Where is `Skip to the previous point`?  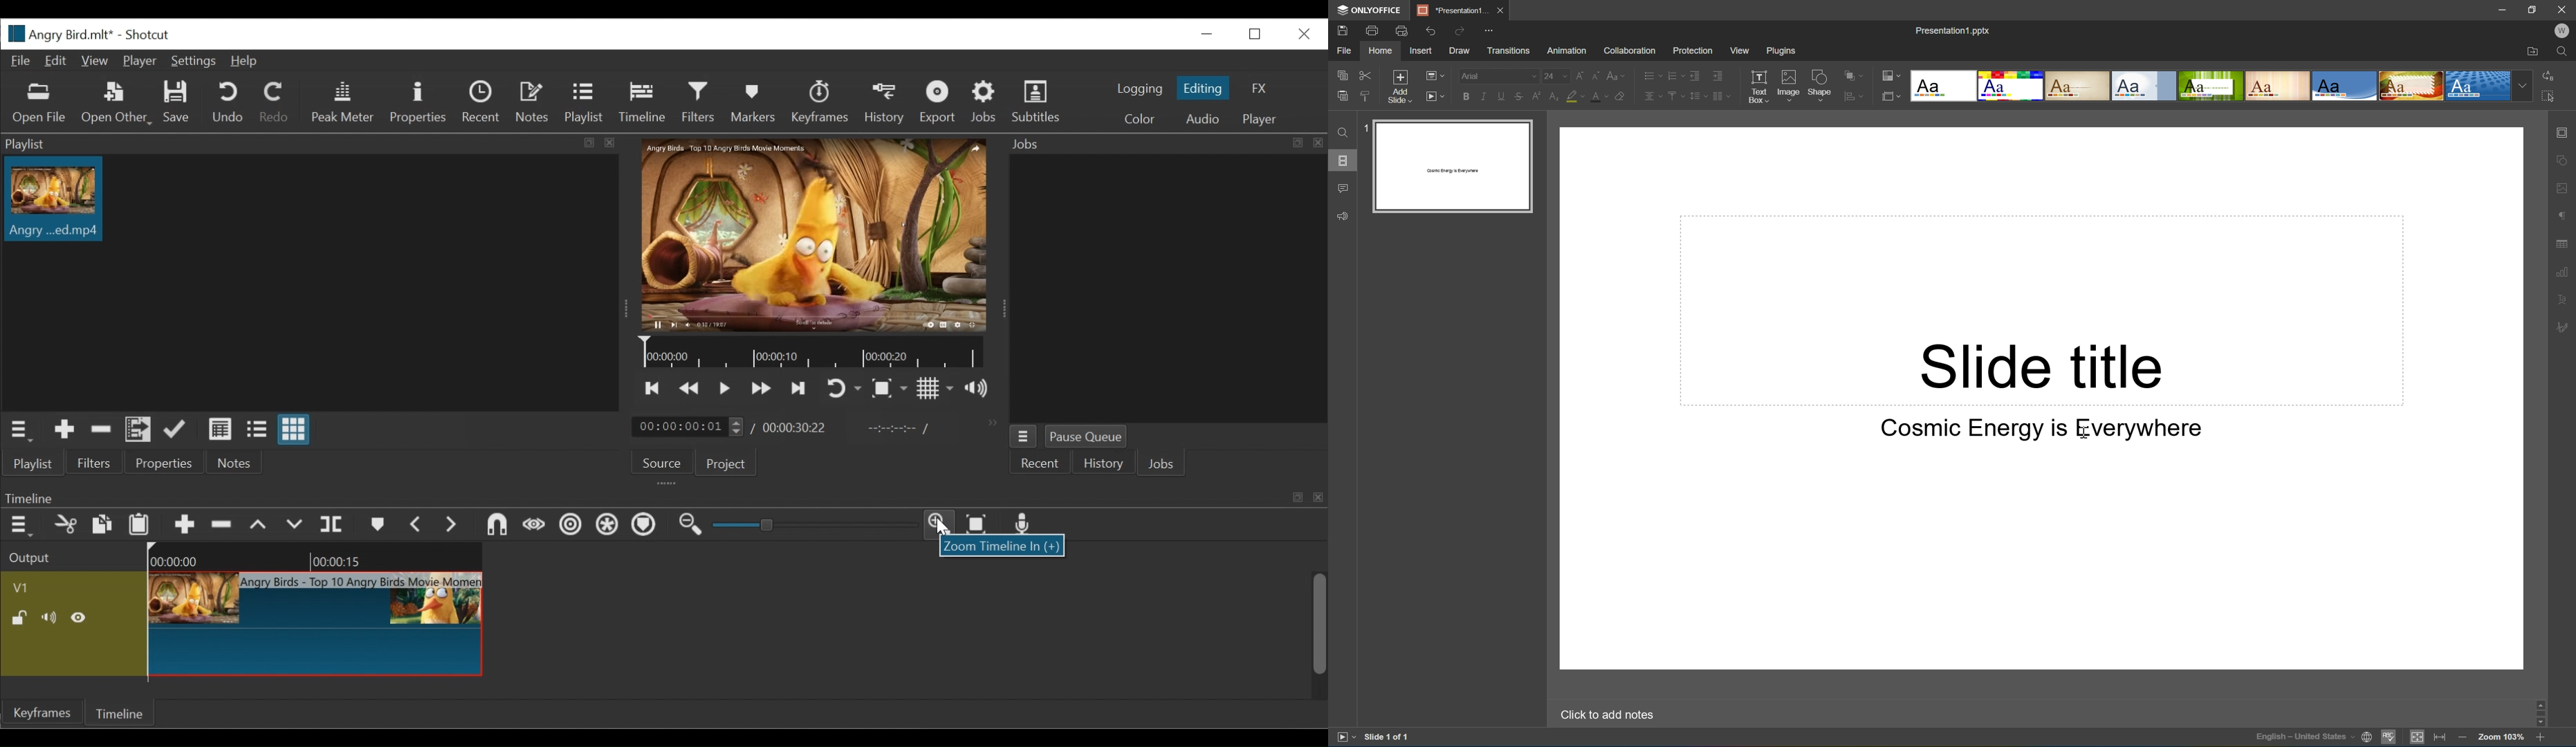 Skip to the previous point is located at coordinates (654, 389).